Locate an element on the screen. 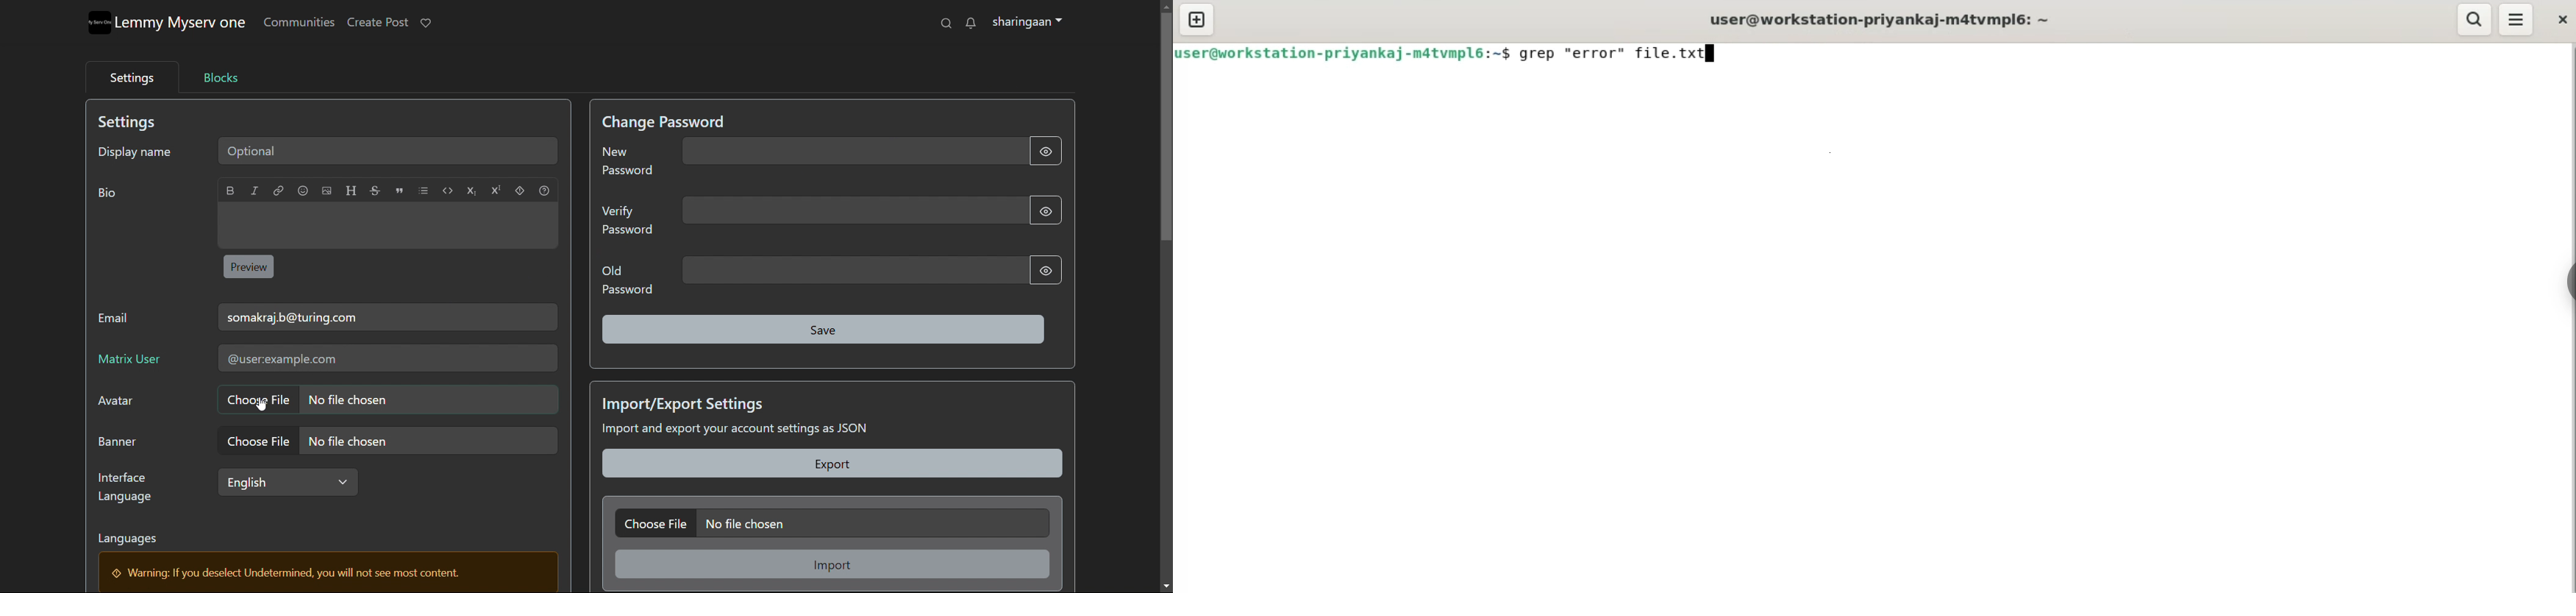 This screenshot has height=616, width=2576. display name is located at coordinates (135, 150).